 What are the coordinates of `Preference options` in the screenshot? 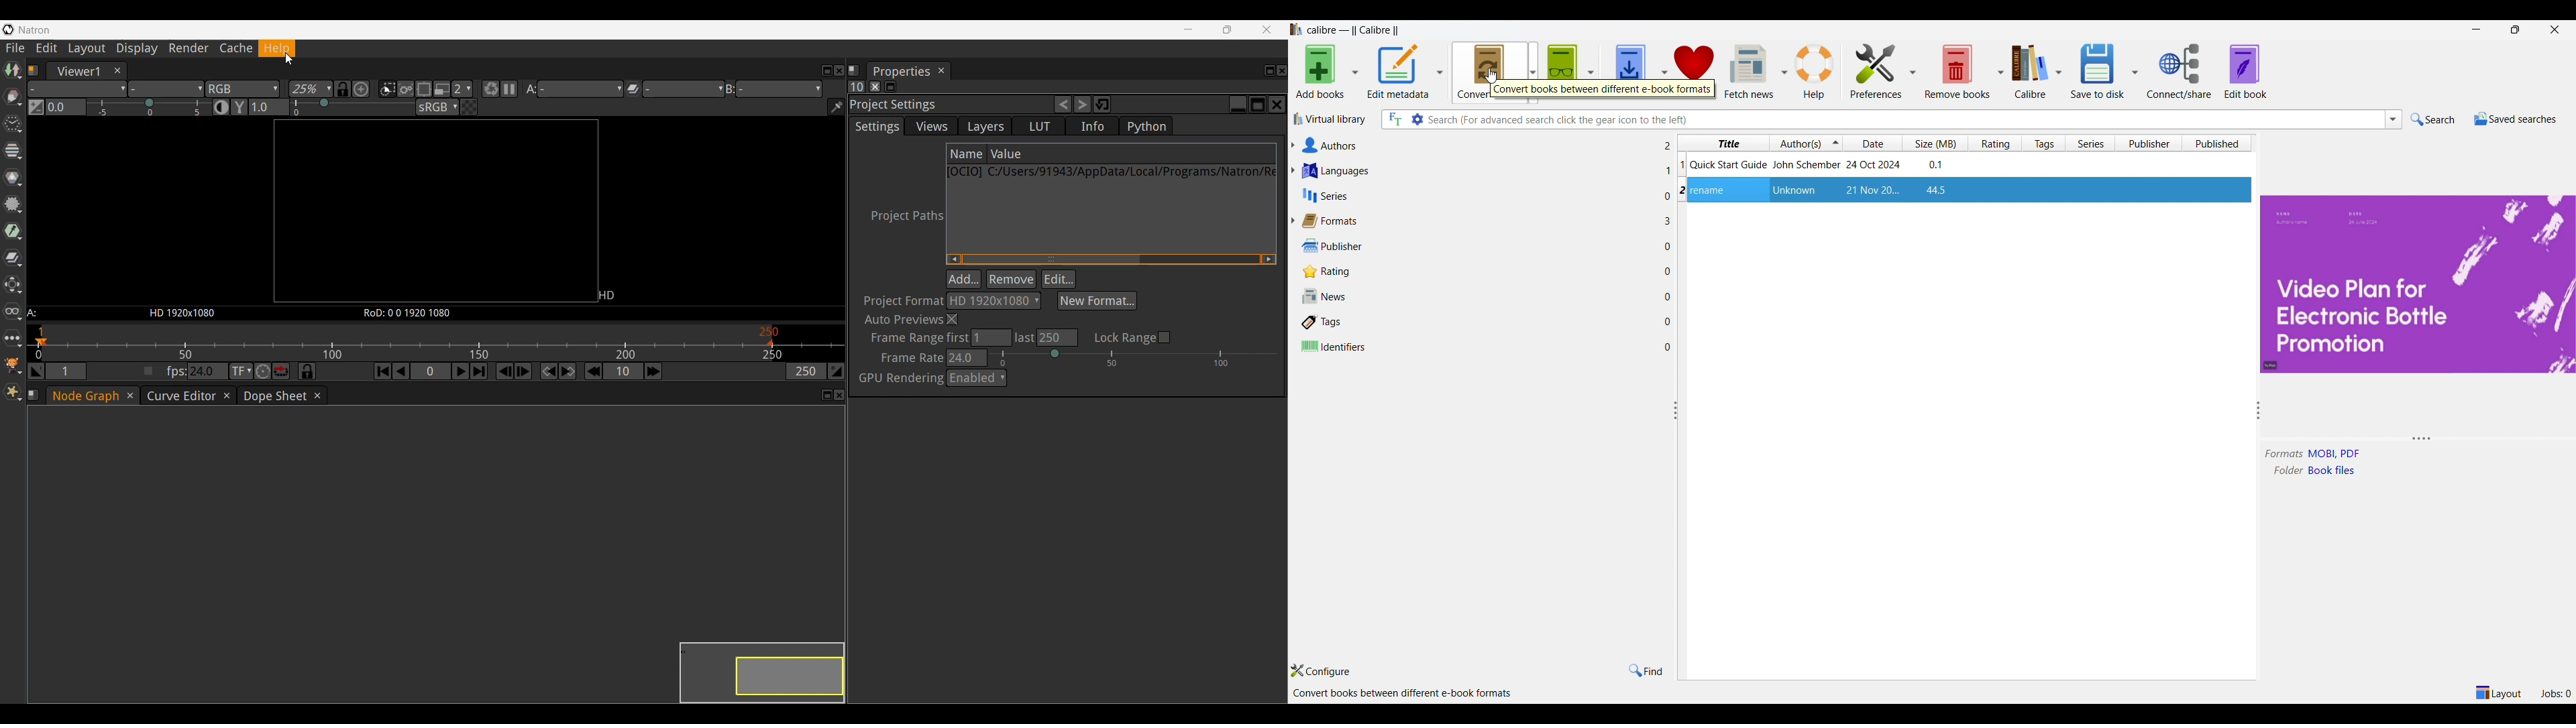 It's located at (1913, 70).